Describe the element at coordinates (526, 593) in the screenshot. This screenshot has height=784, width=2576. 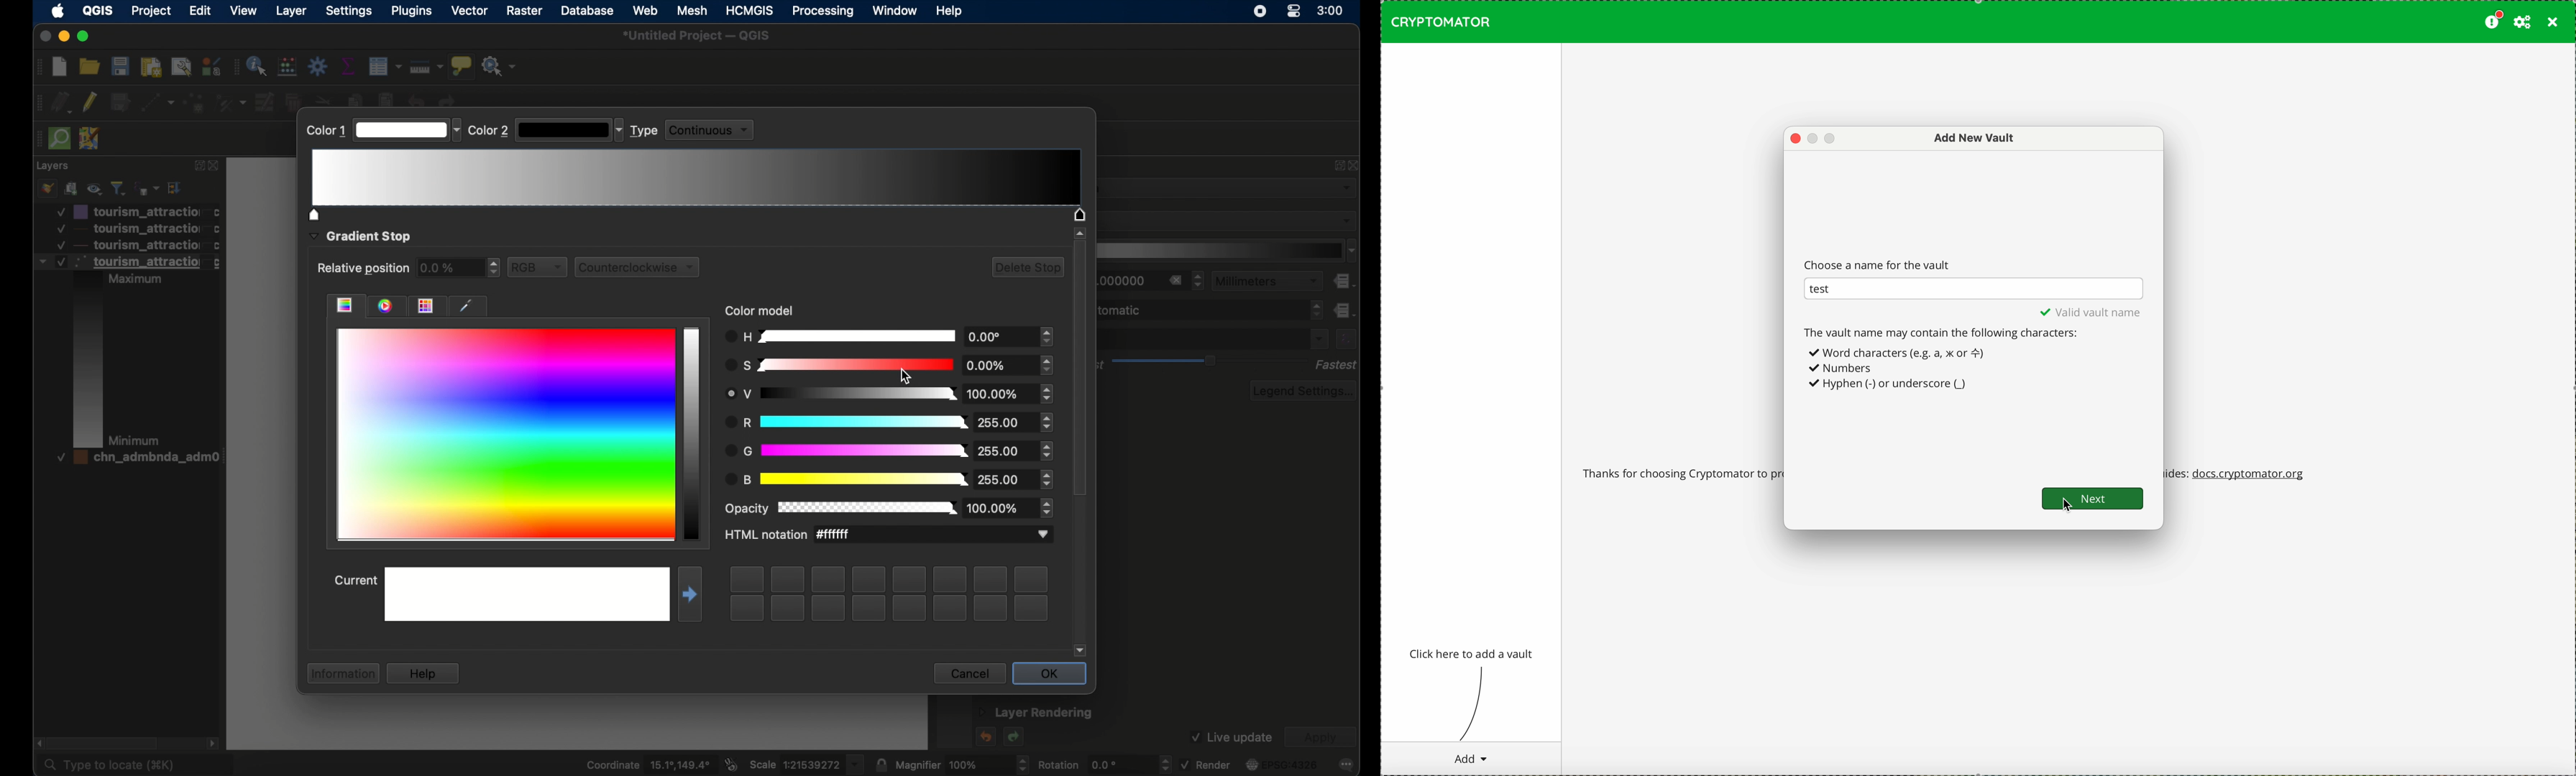
I see `blank  preview` at that location.